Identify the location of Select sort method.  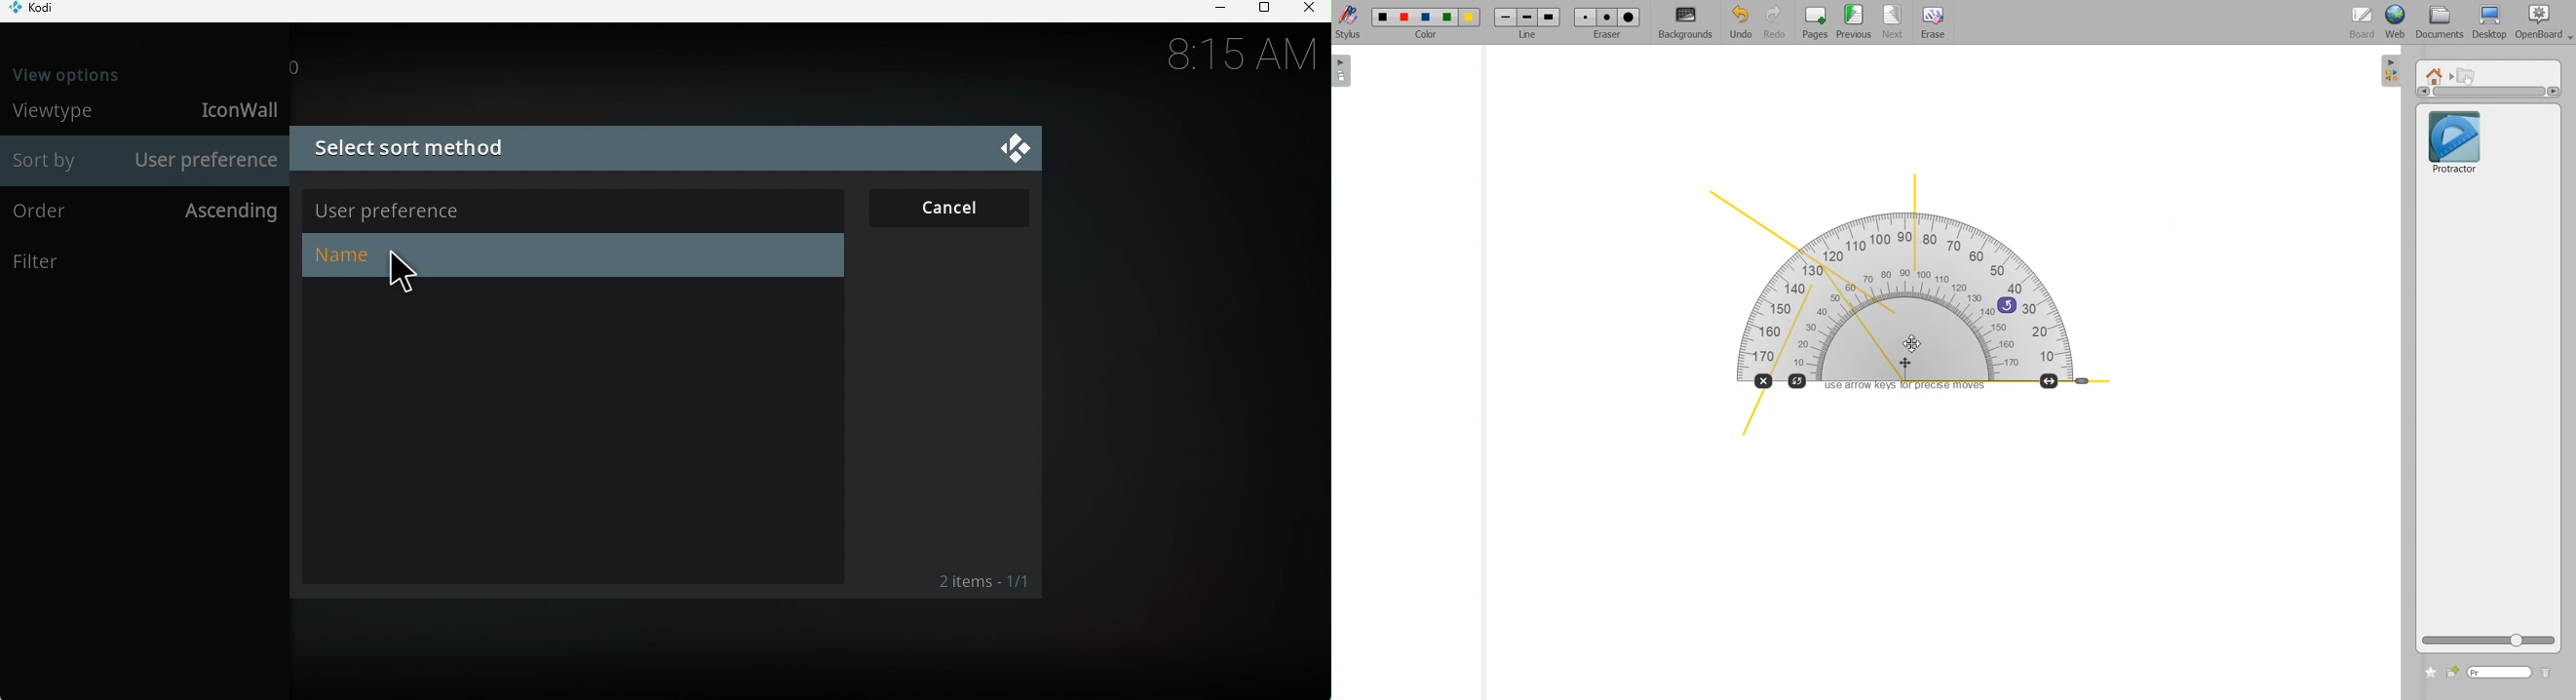
(633, 150).